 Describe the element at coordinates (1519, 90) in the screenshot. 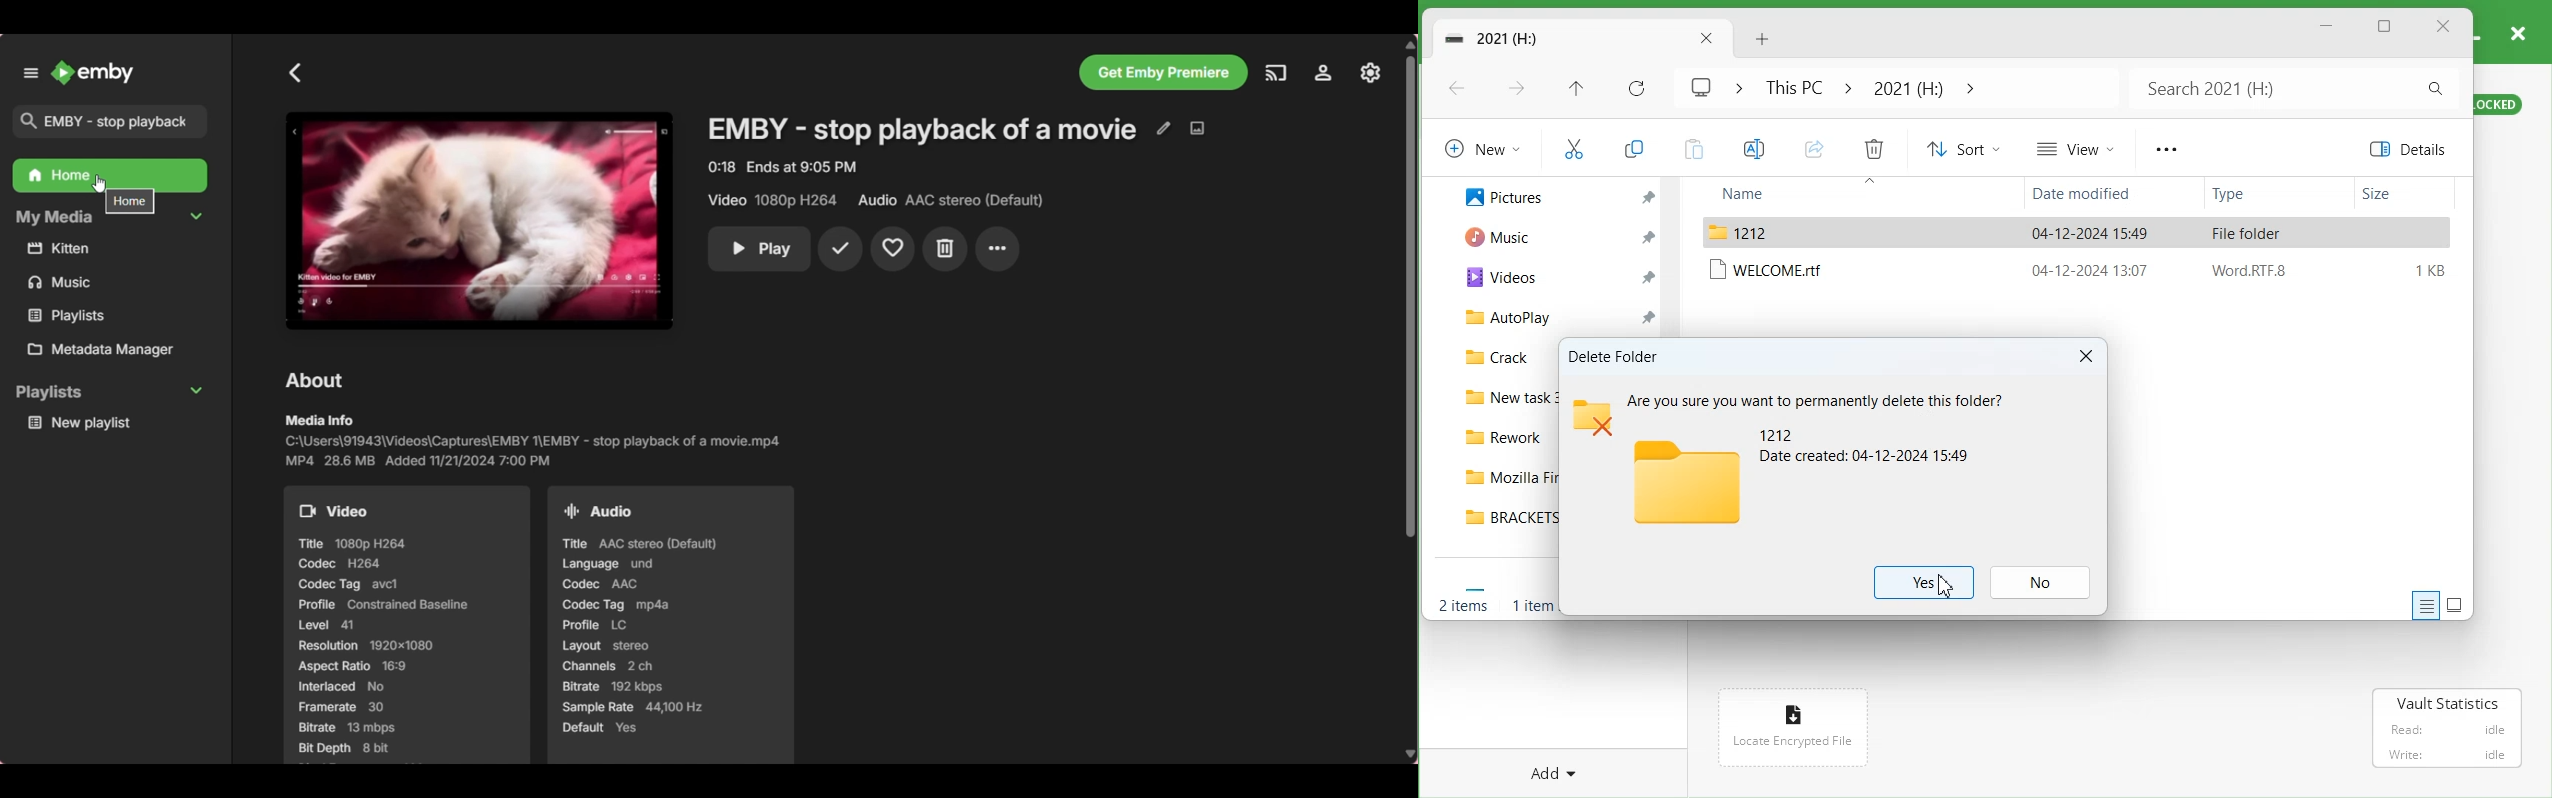

I see `Go Forward` at that location.